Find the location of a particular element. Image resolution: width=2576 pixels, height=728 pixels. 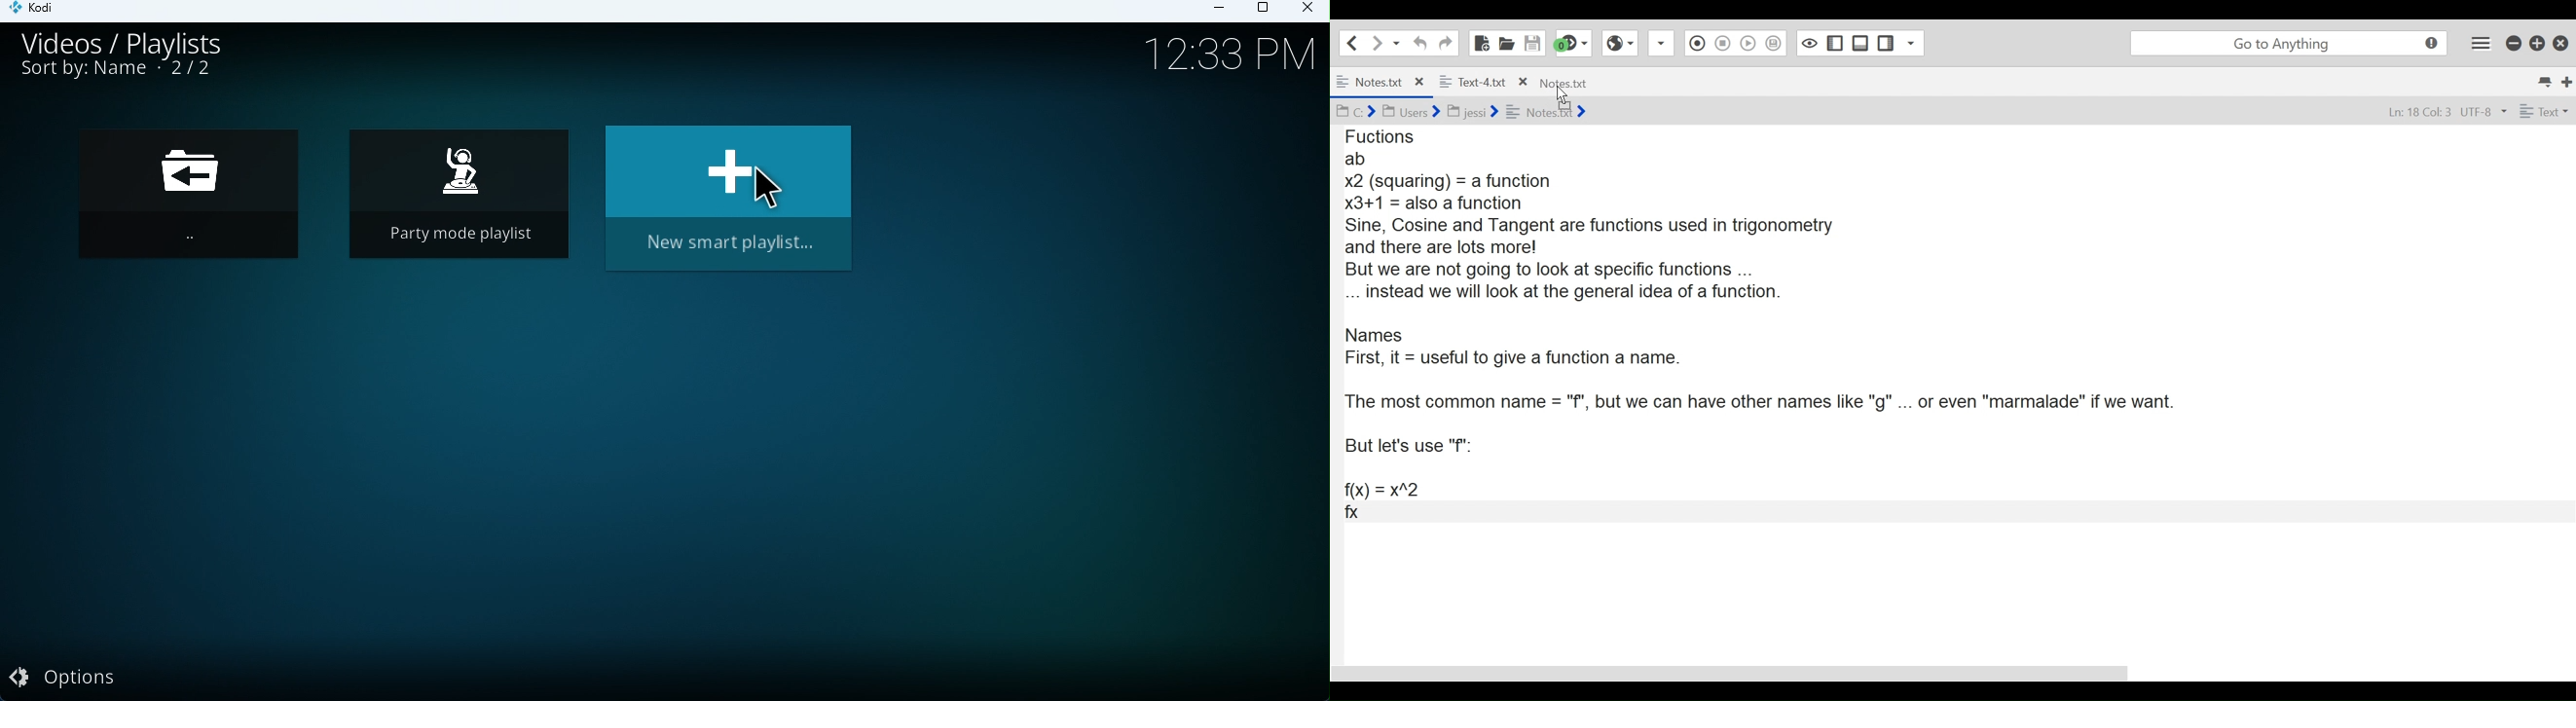

Maximize is located at coordinates (1267, 9).